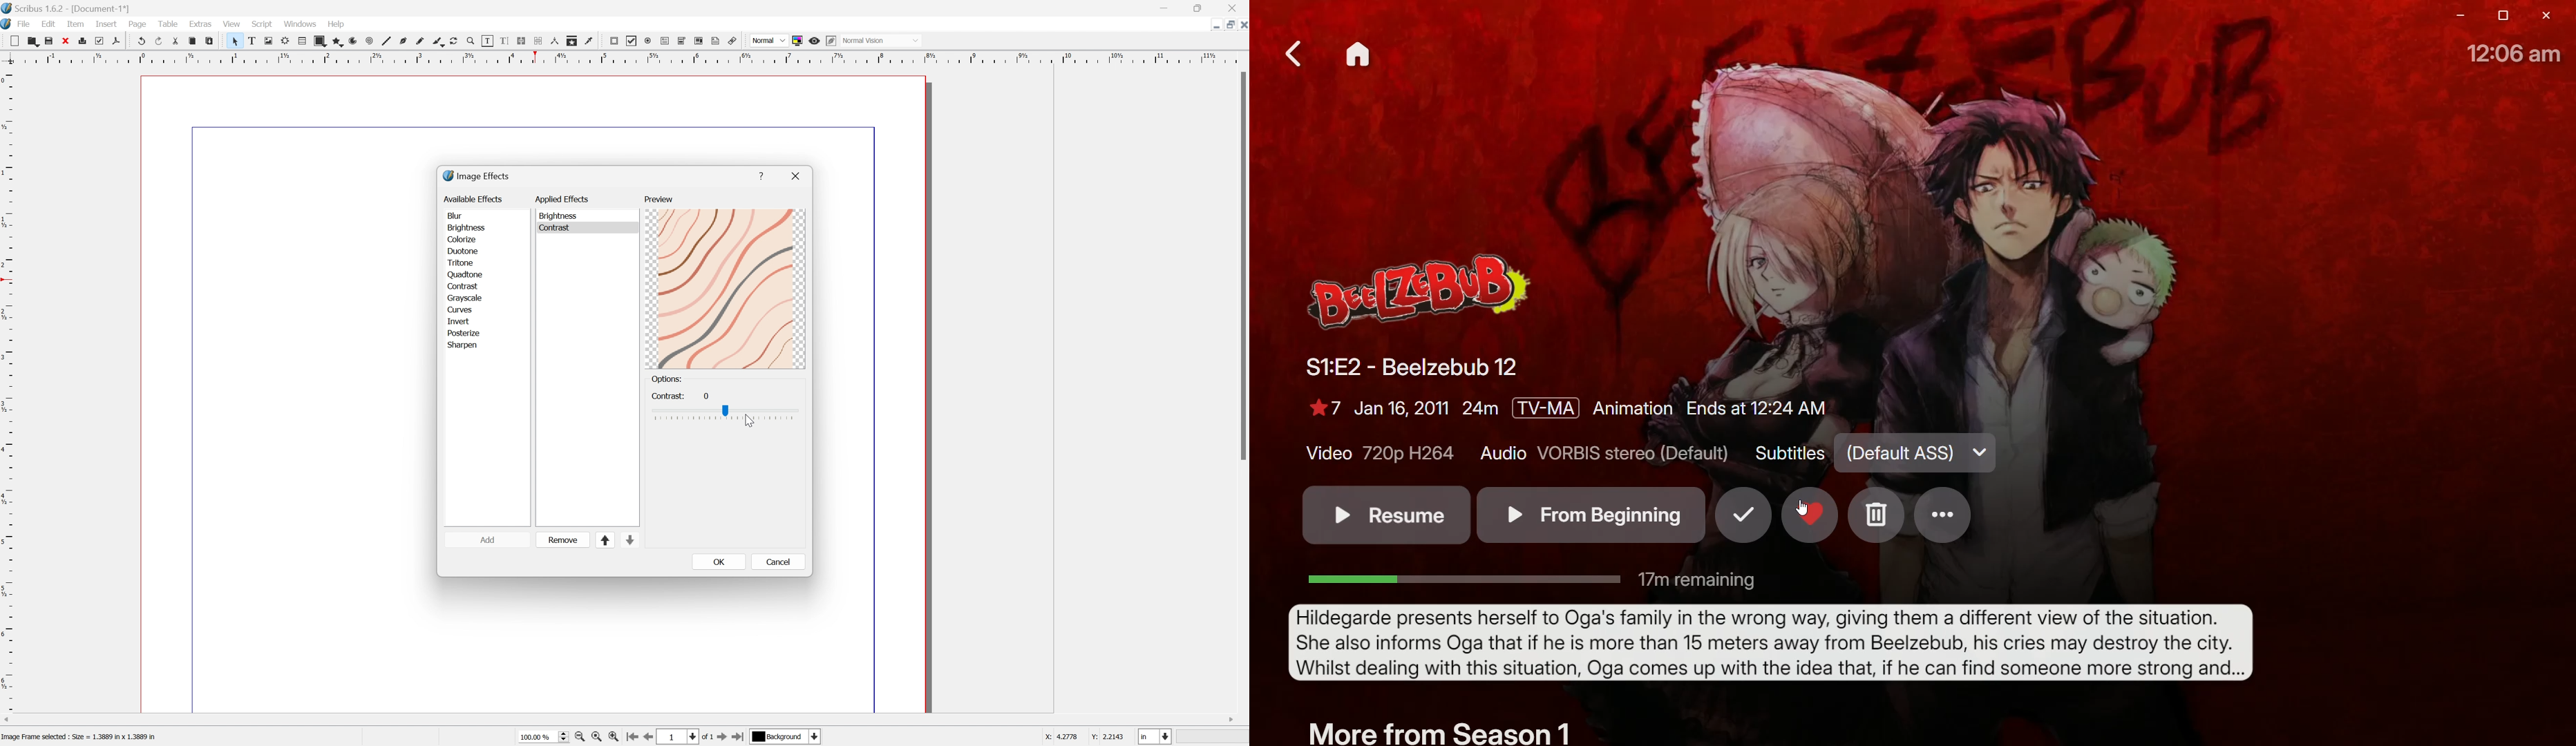 Image resolution: width=2576 pixels, height=756 pixels. Describe the element at coordinates (336, 24) in the screenshot. I see `Help` at that location.